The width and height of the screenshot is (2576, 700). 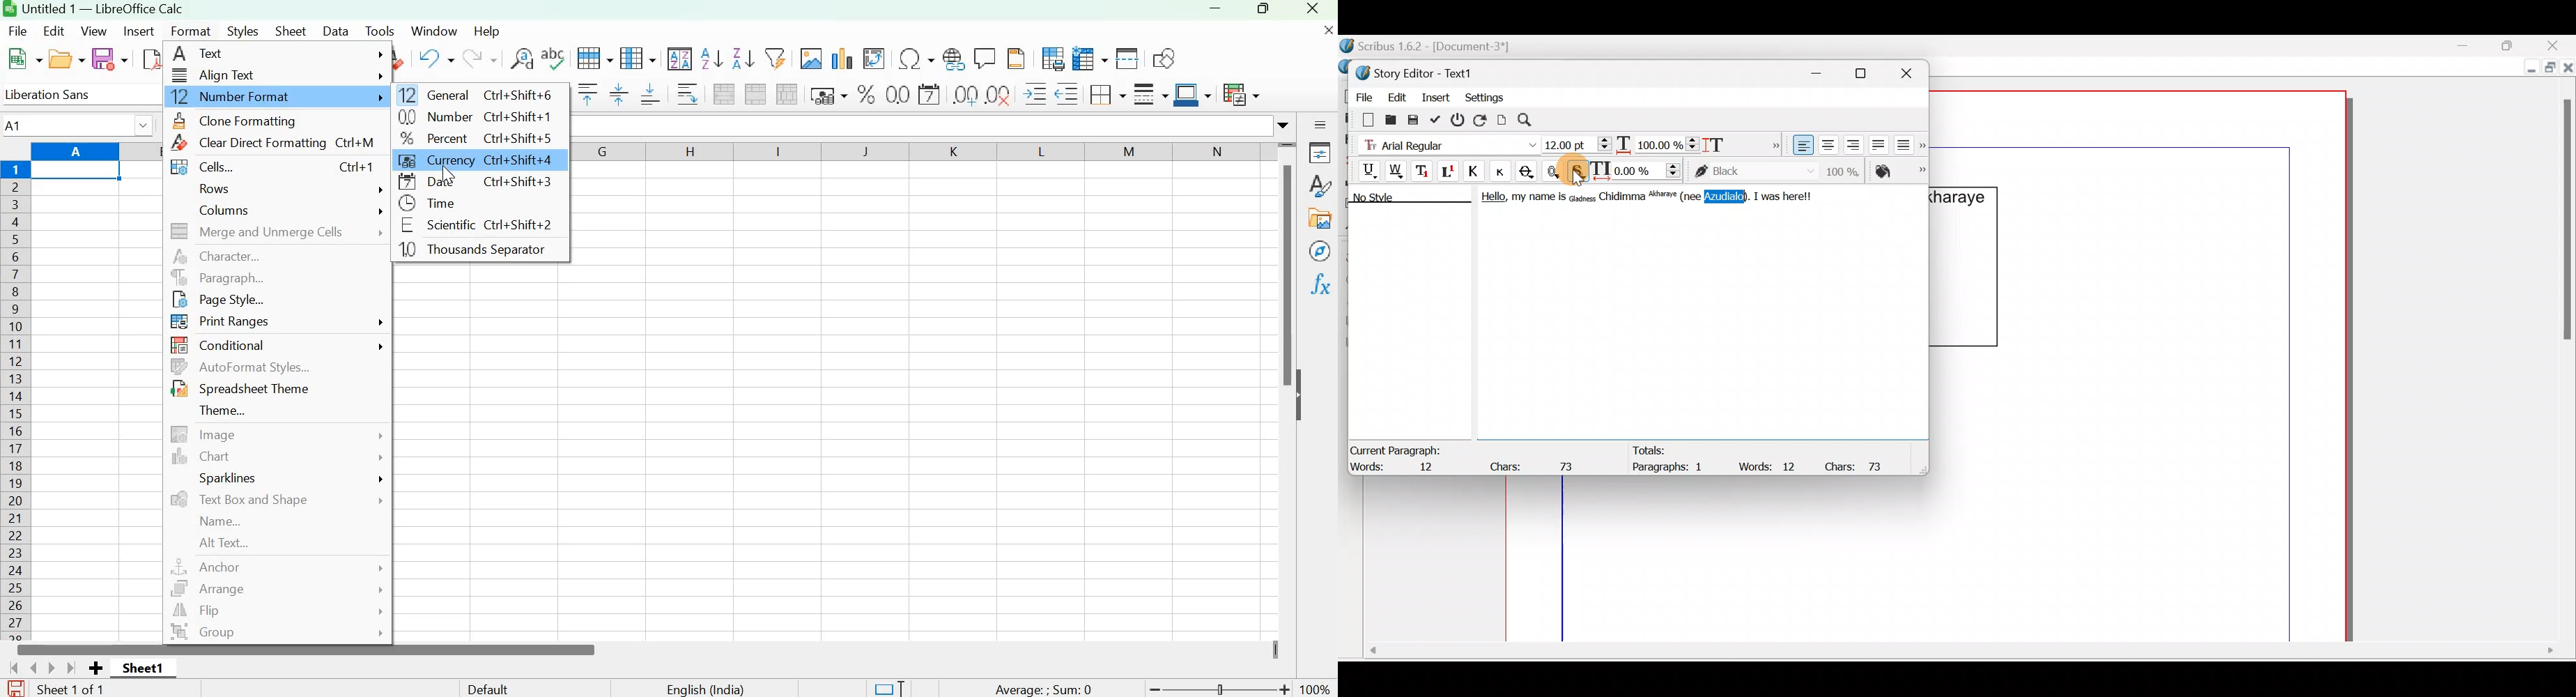 What do you see at coordinates (1445, 143) in the screenshot?
I see `Font type - Arial Regular` at bounding box center [1445, 143].